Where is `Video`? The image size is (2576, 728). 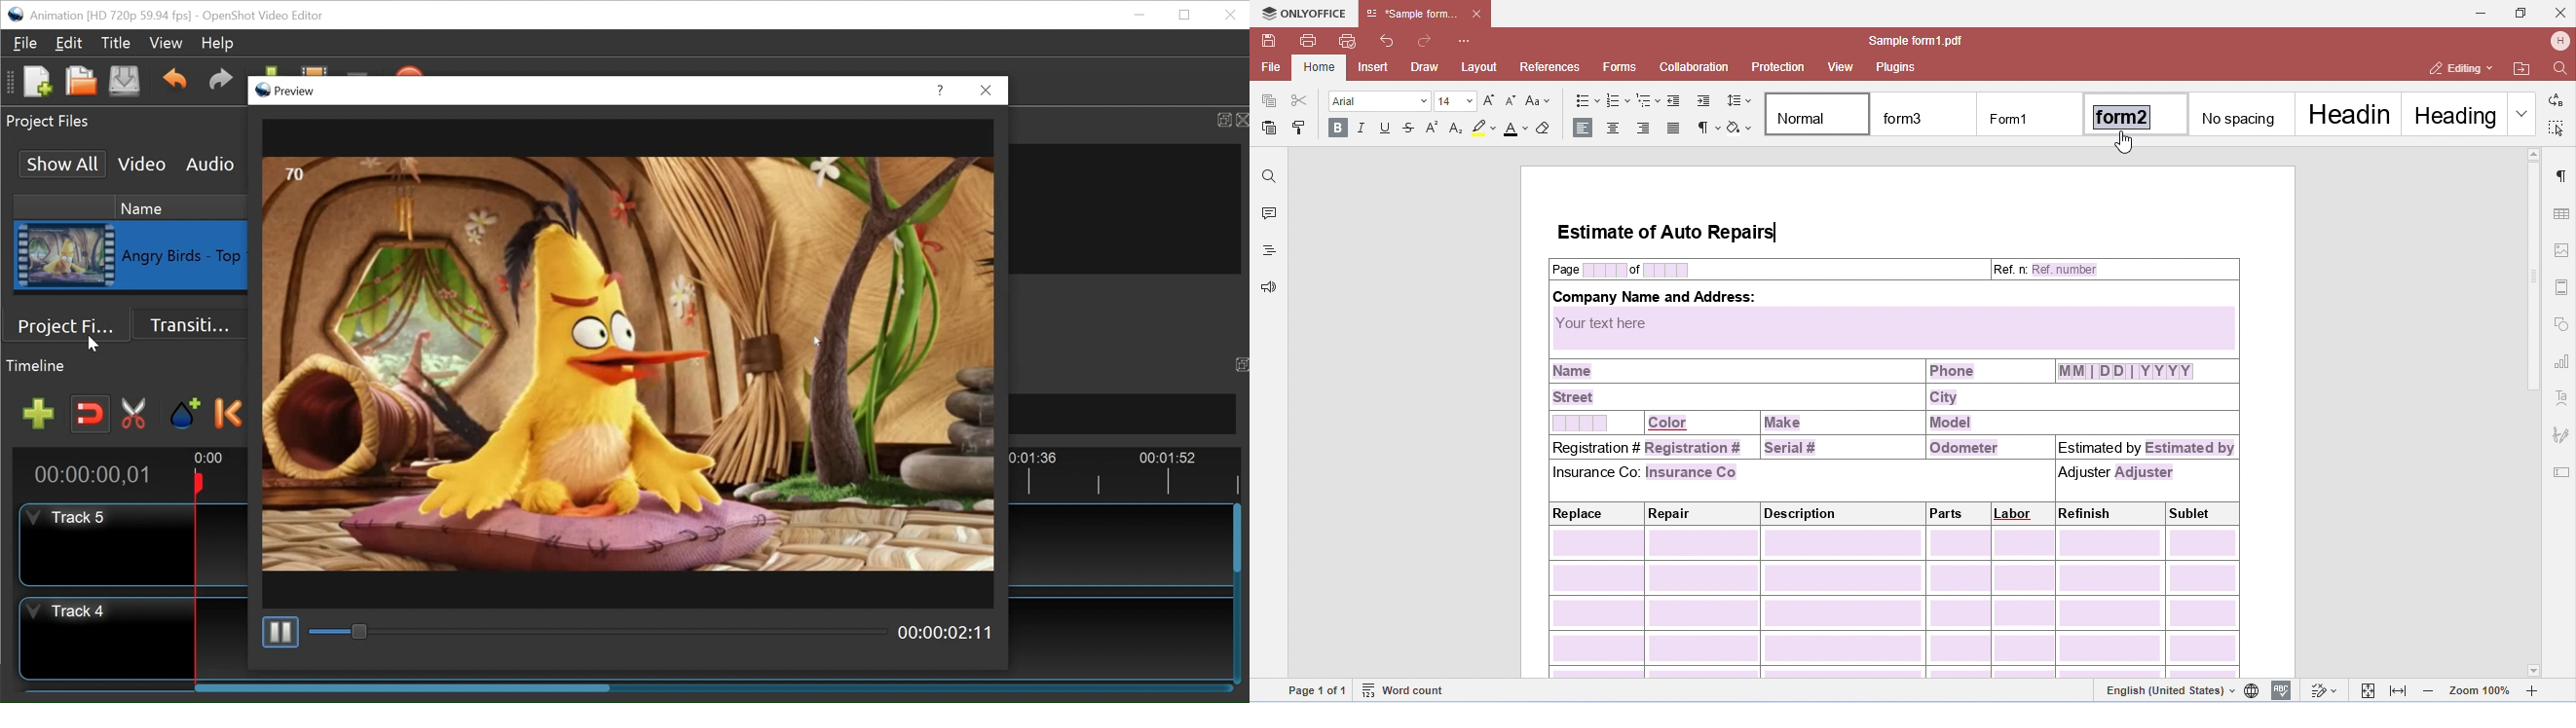 Video is located at coordinates (141, 163).